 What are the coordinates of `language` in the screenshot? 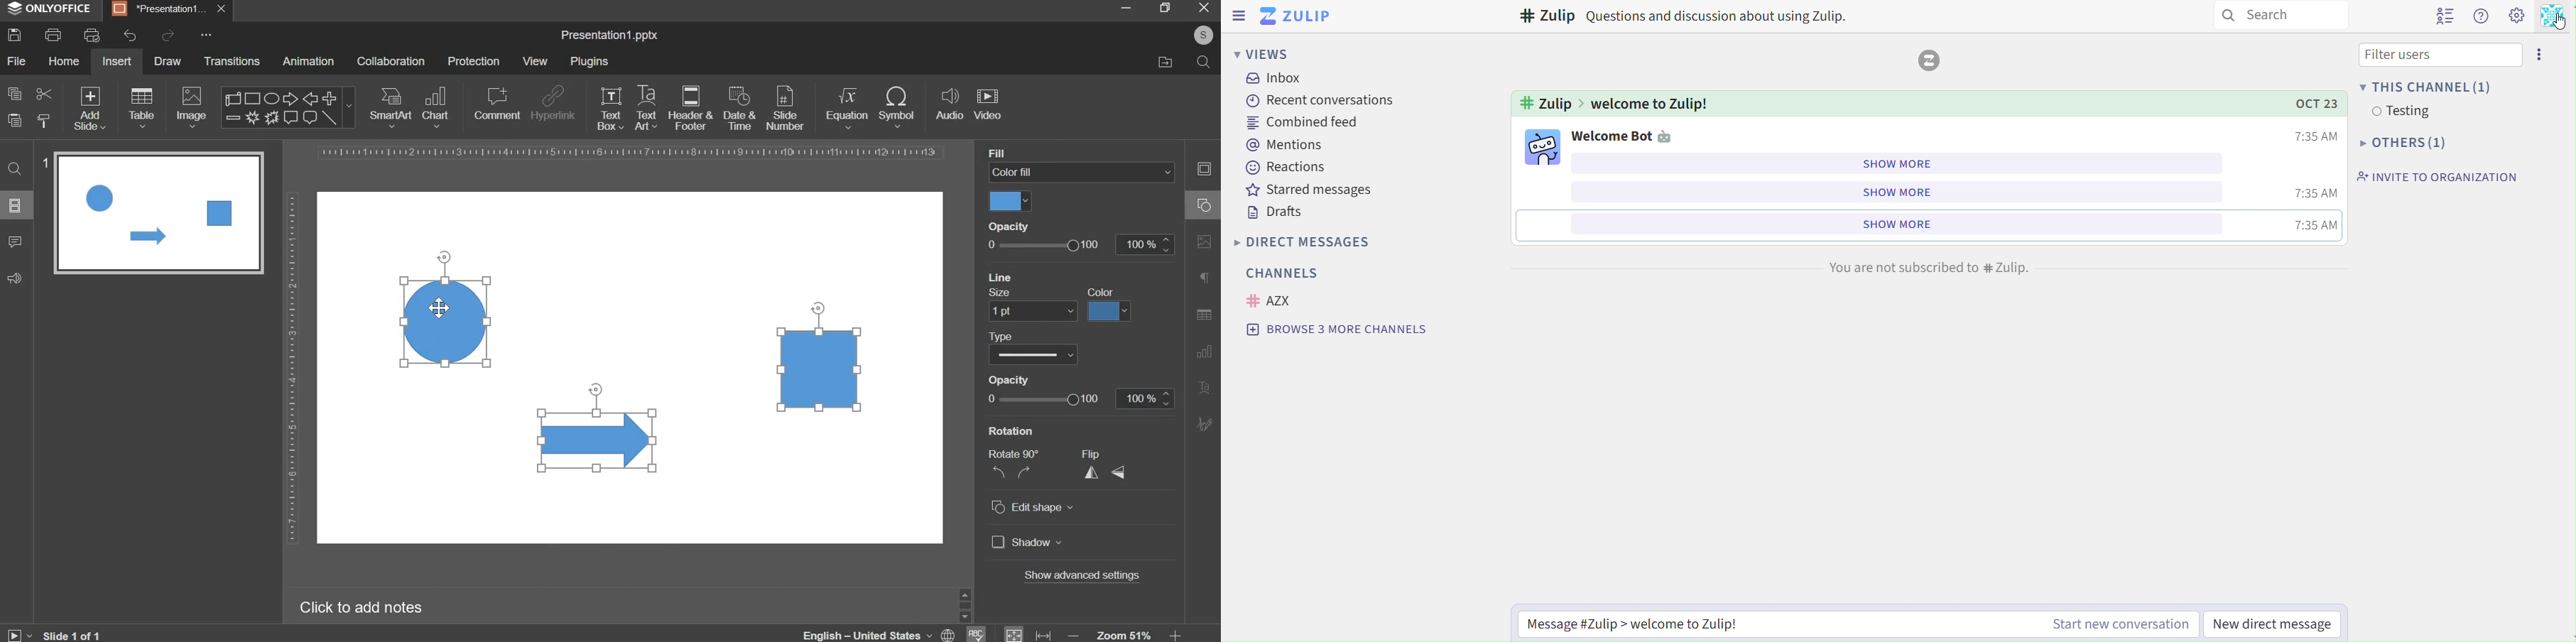 It's located at (975, 633).